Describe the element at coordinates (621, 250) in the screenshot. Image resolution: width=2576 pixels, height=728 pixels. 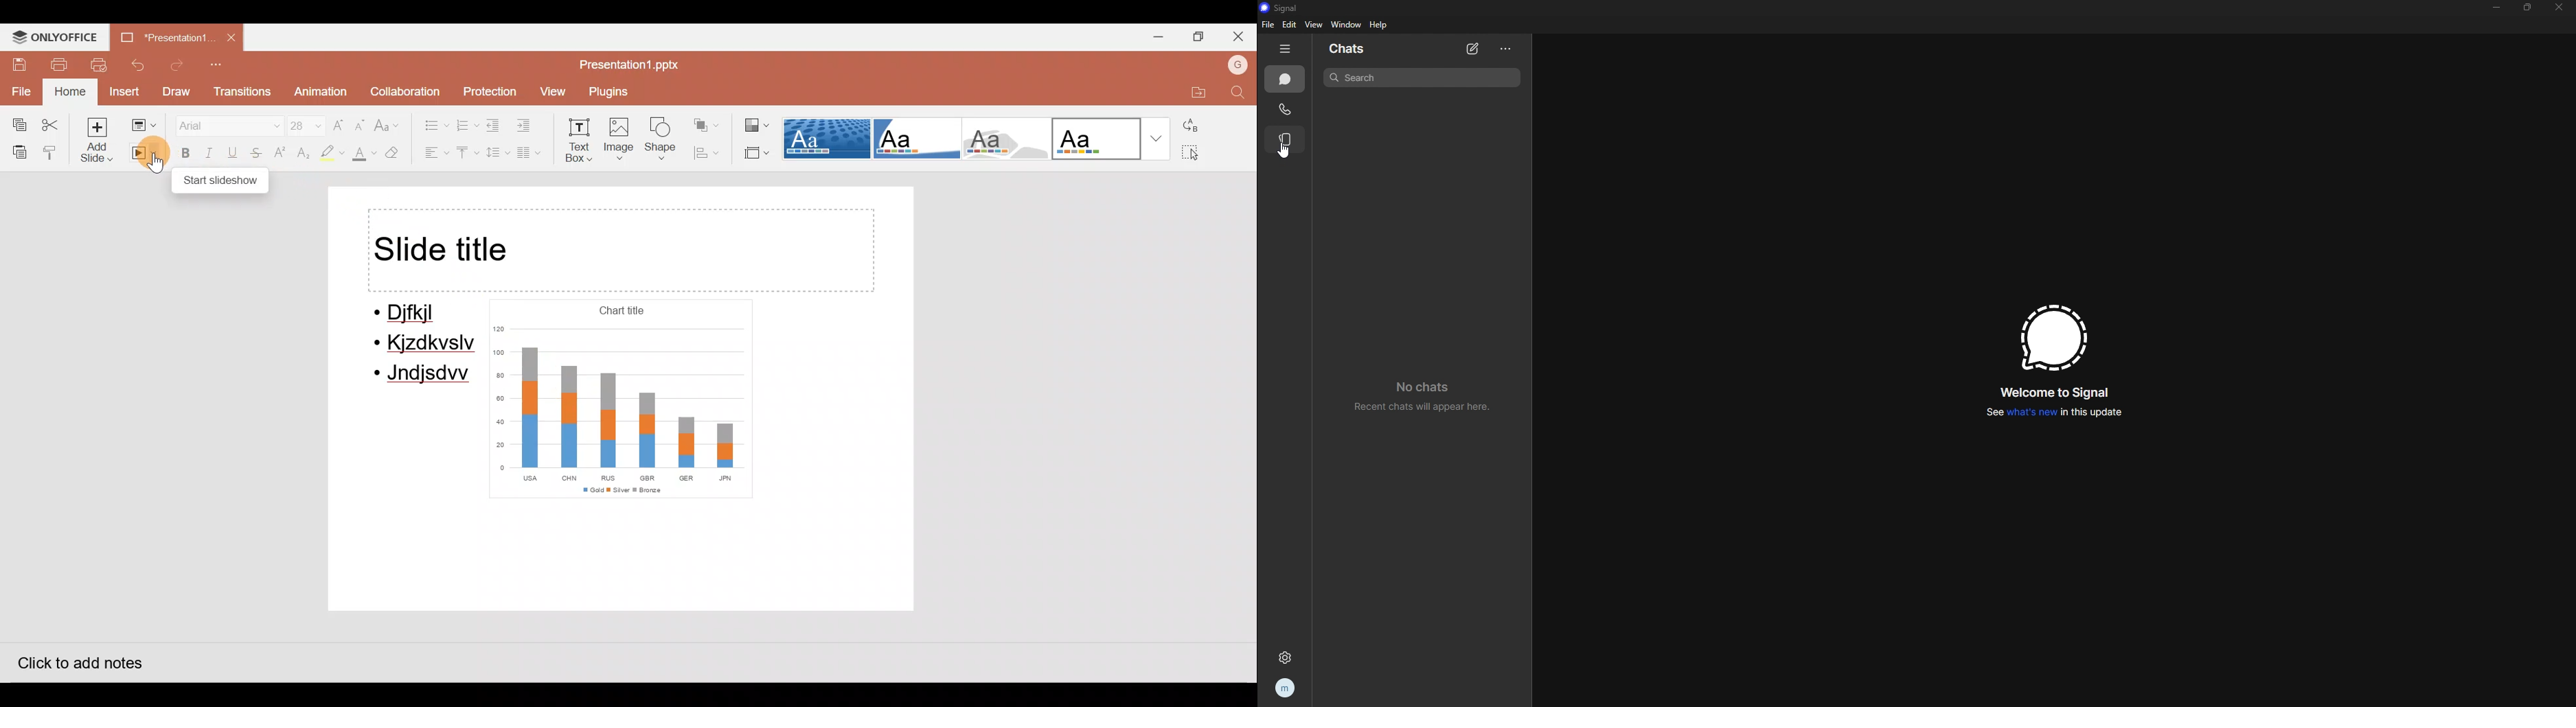
I see `Title` at that location.